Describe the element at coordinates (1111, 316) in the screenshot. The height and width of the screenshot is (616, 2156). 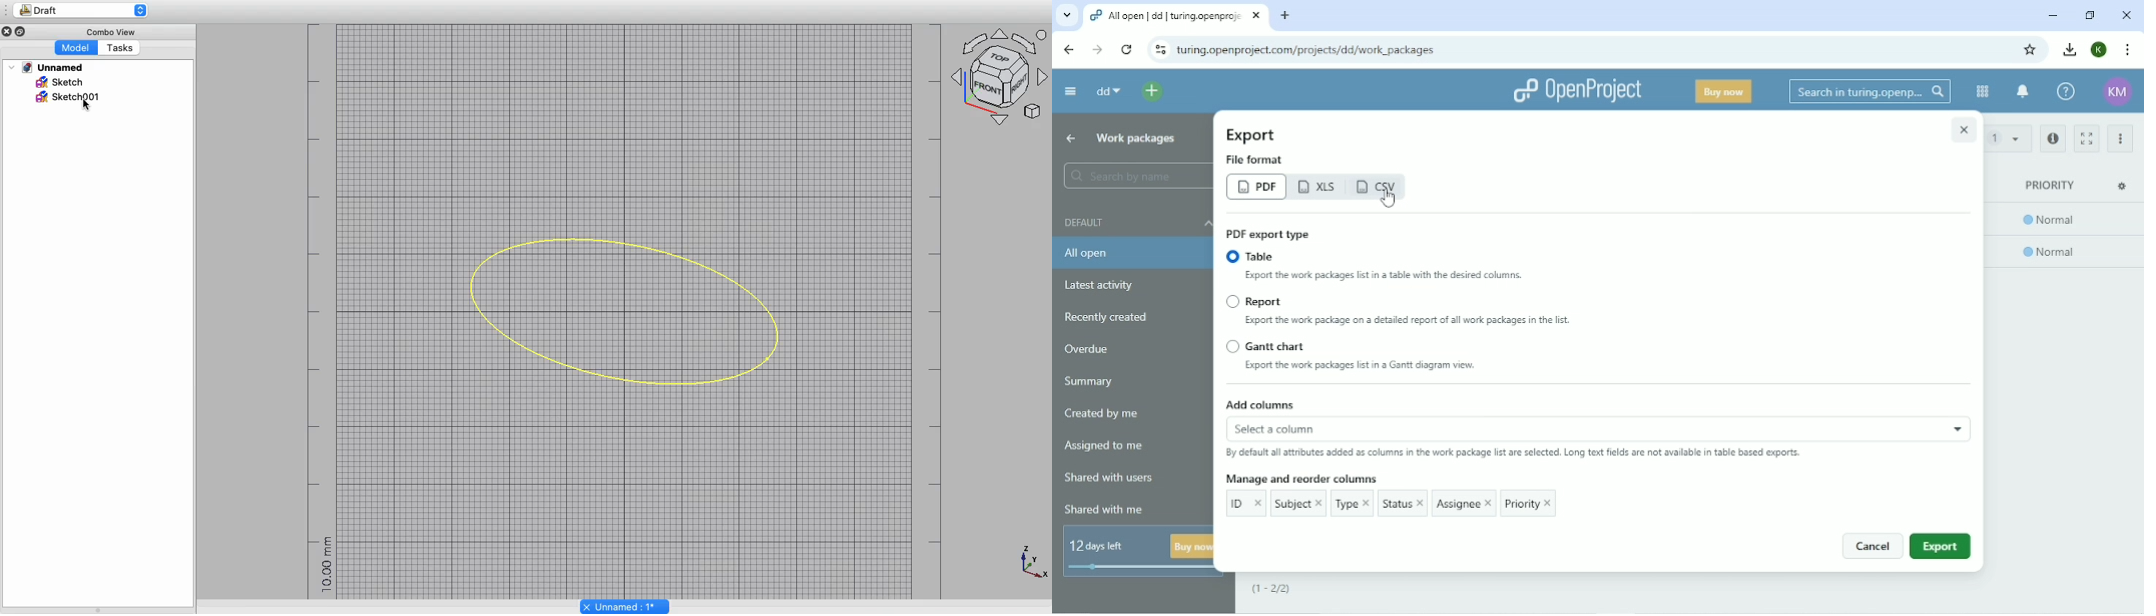
I see `Recently created` at that location.